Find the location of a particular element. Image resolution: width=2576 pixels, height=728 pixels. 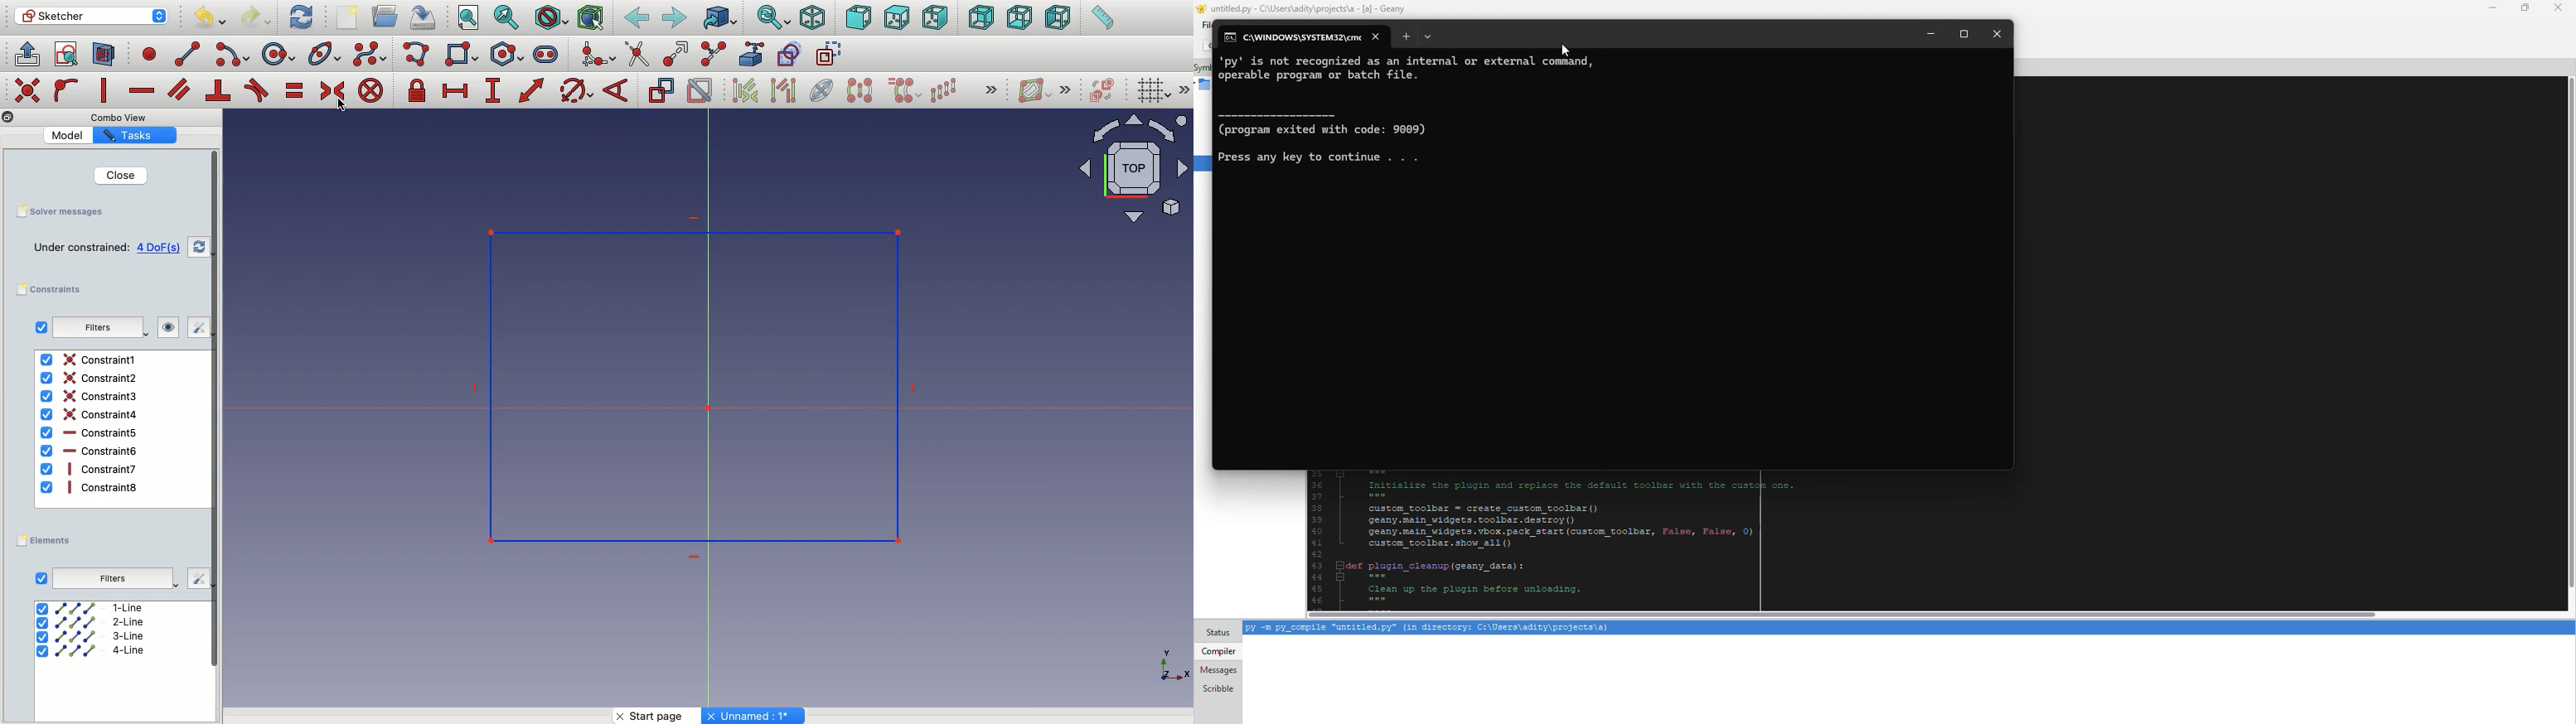

view sketch is located at coordinates (69, 56).